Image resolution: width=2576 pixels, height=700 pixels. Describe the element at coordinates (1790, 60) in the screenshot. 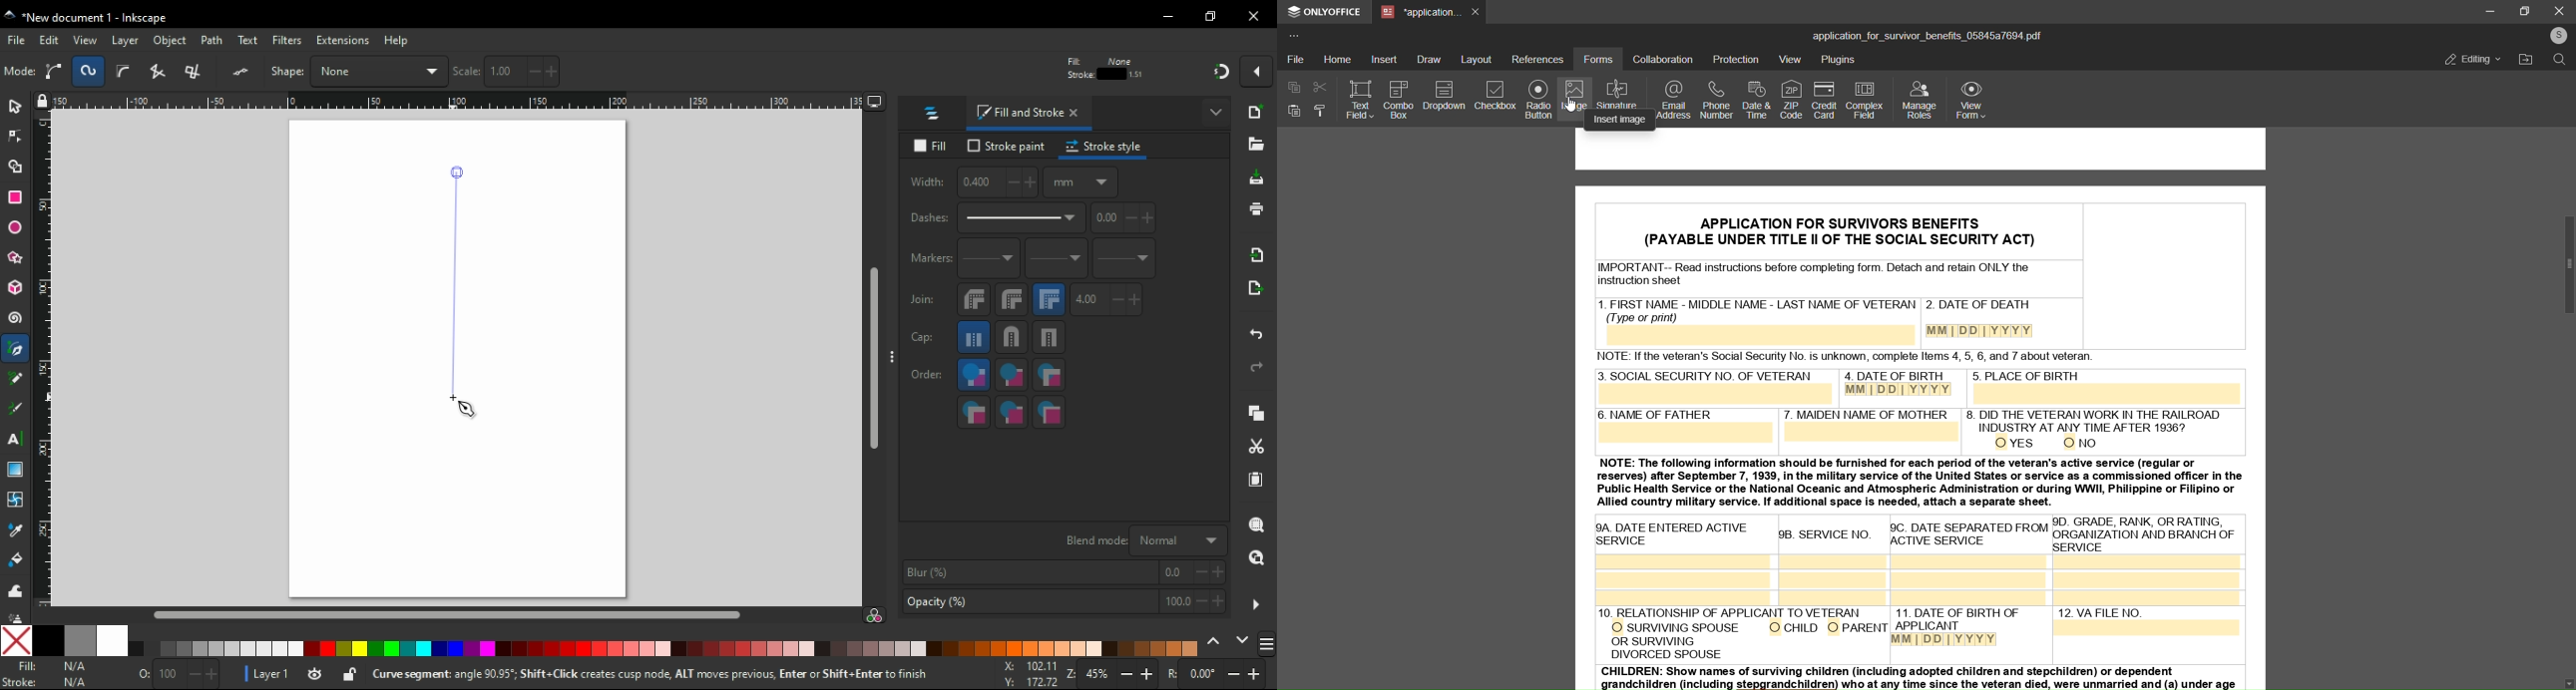

I see `view` at that location.